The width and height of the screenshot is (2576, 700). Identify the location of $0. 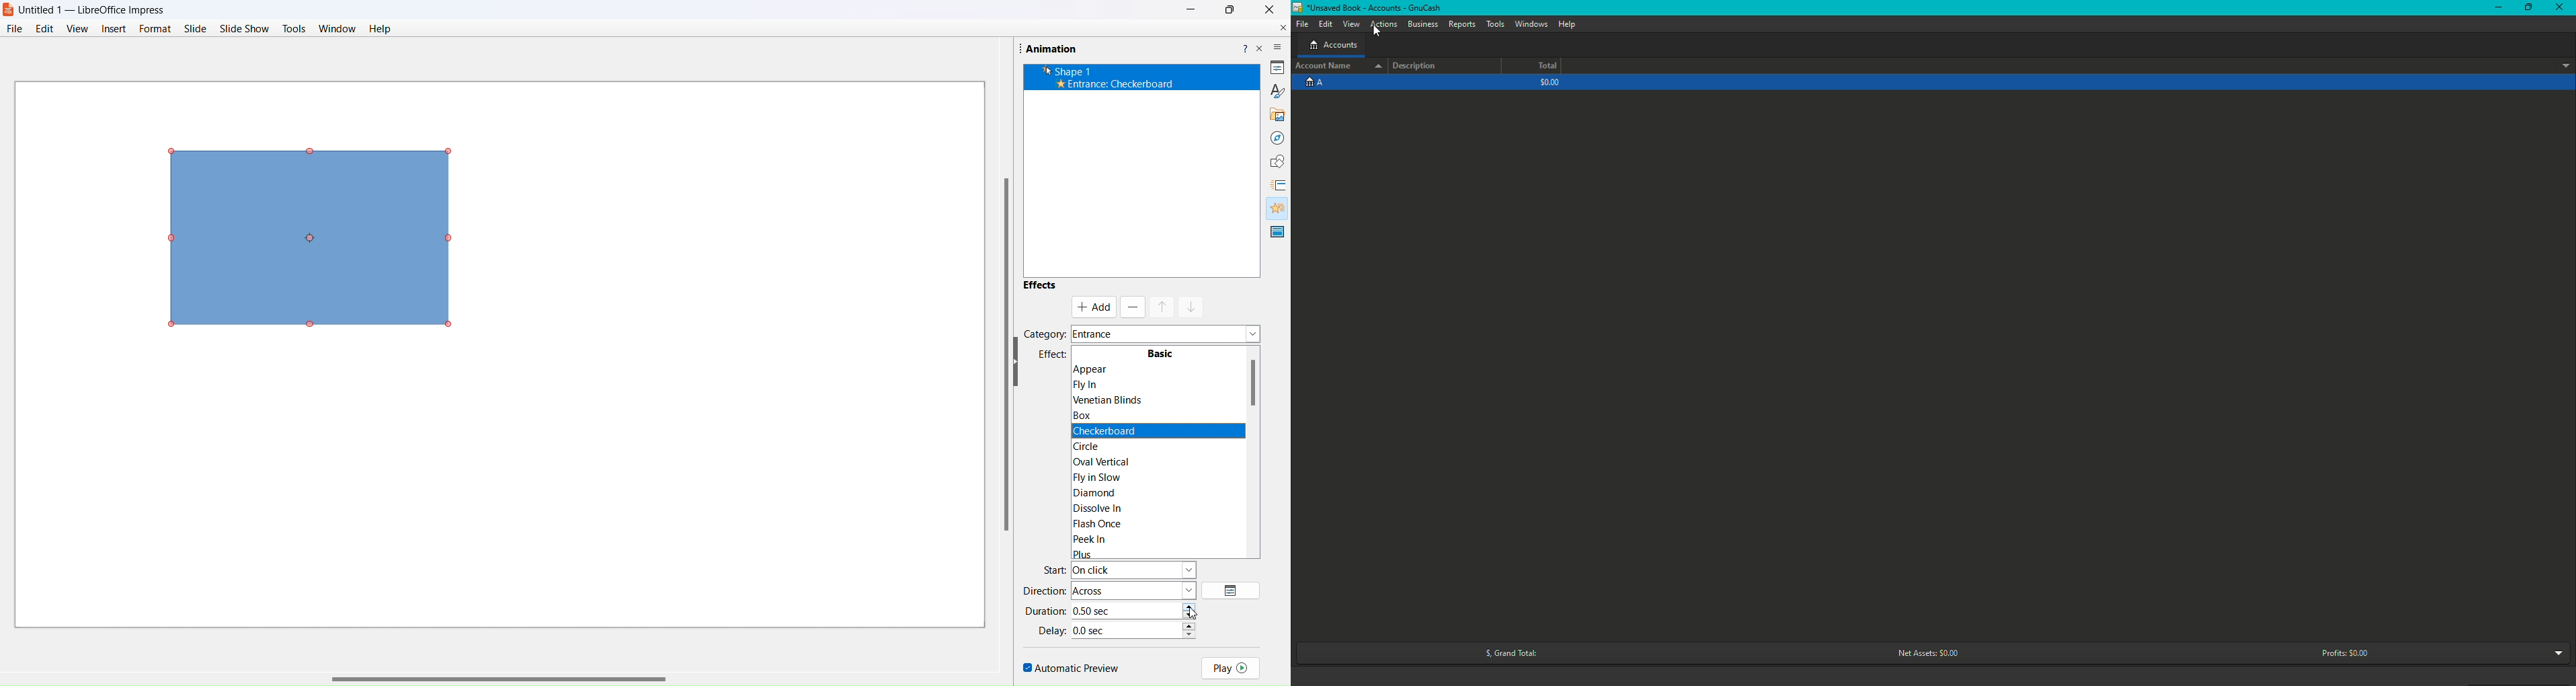
(1543, 82).